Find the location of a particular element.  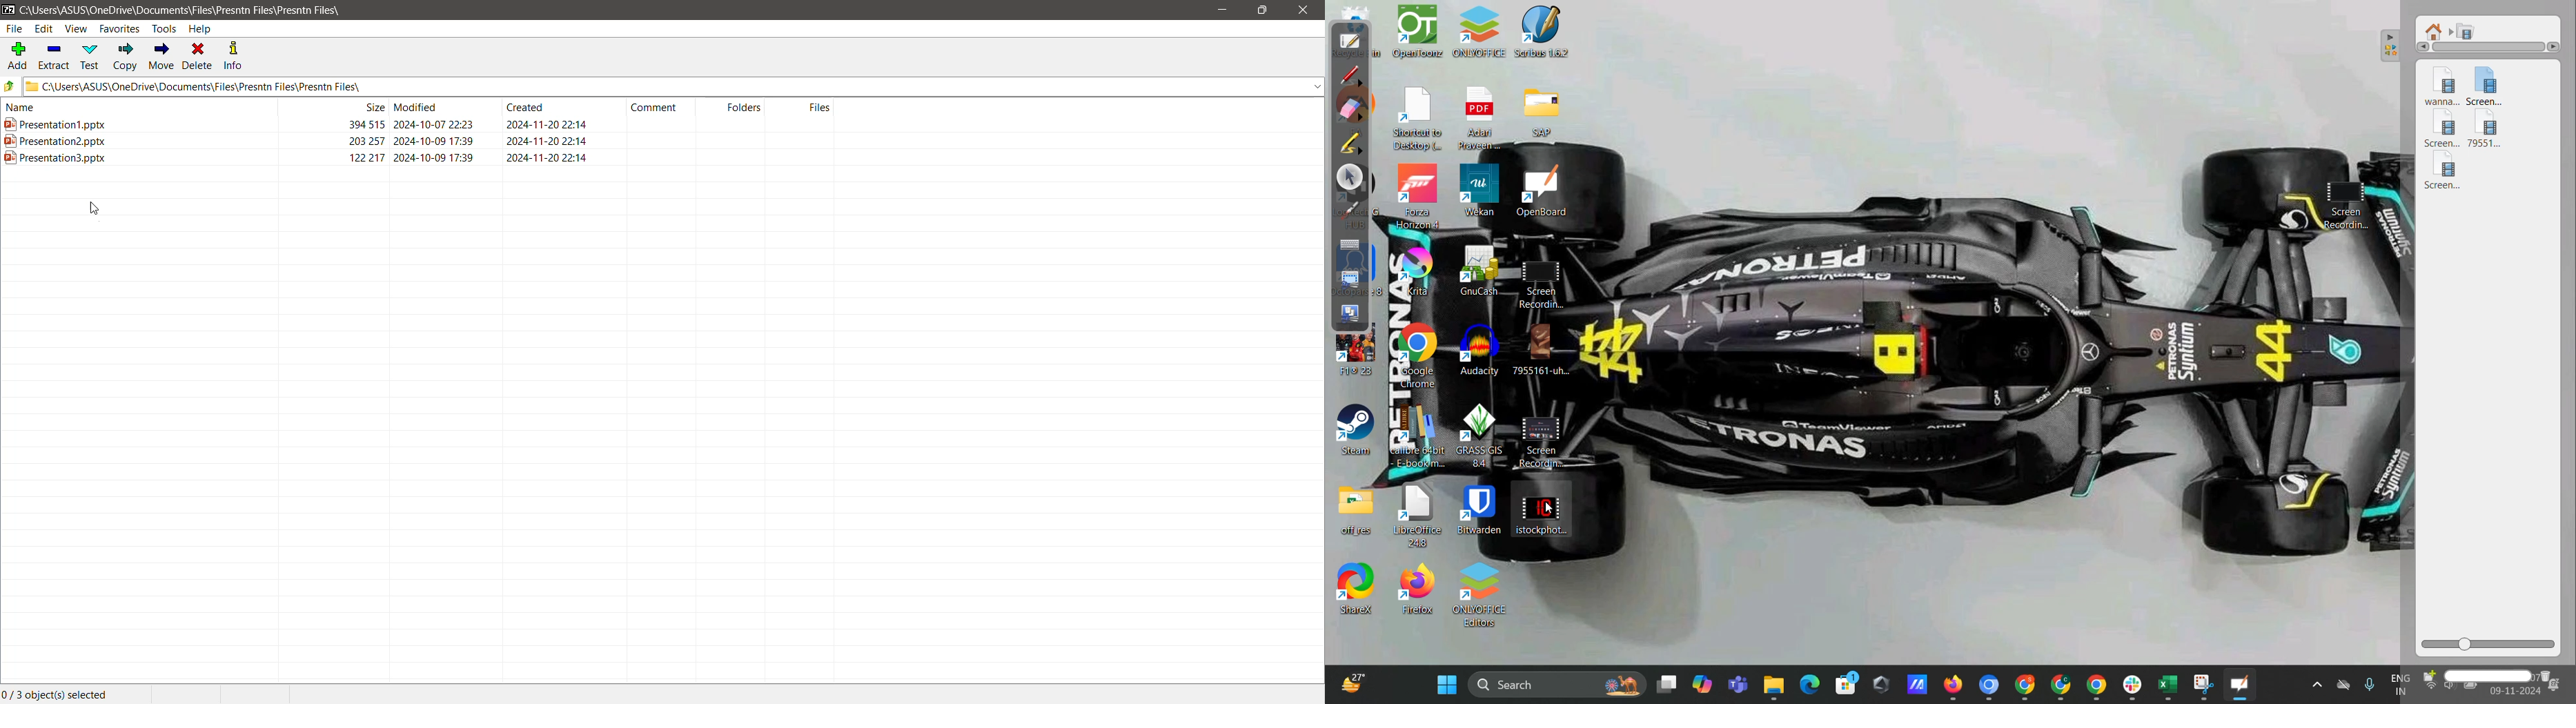

created date & time is located at coordinates (549, 124).